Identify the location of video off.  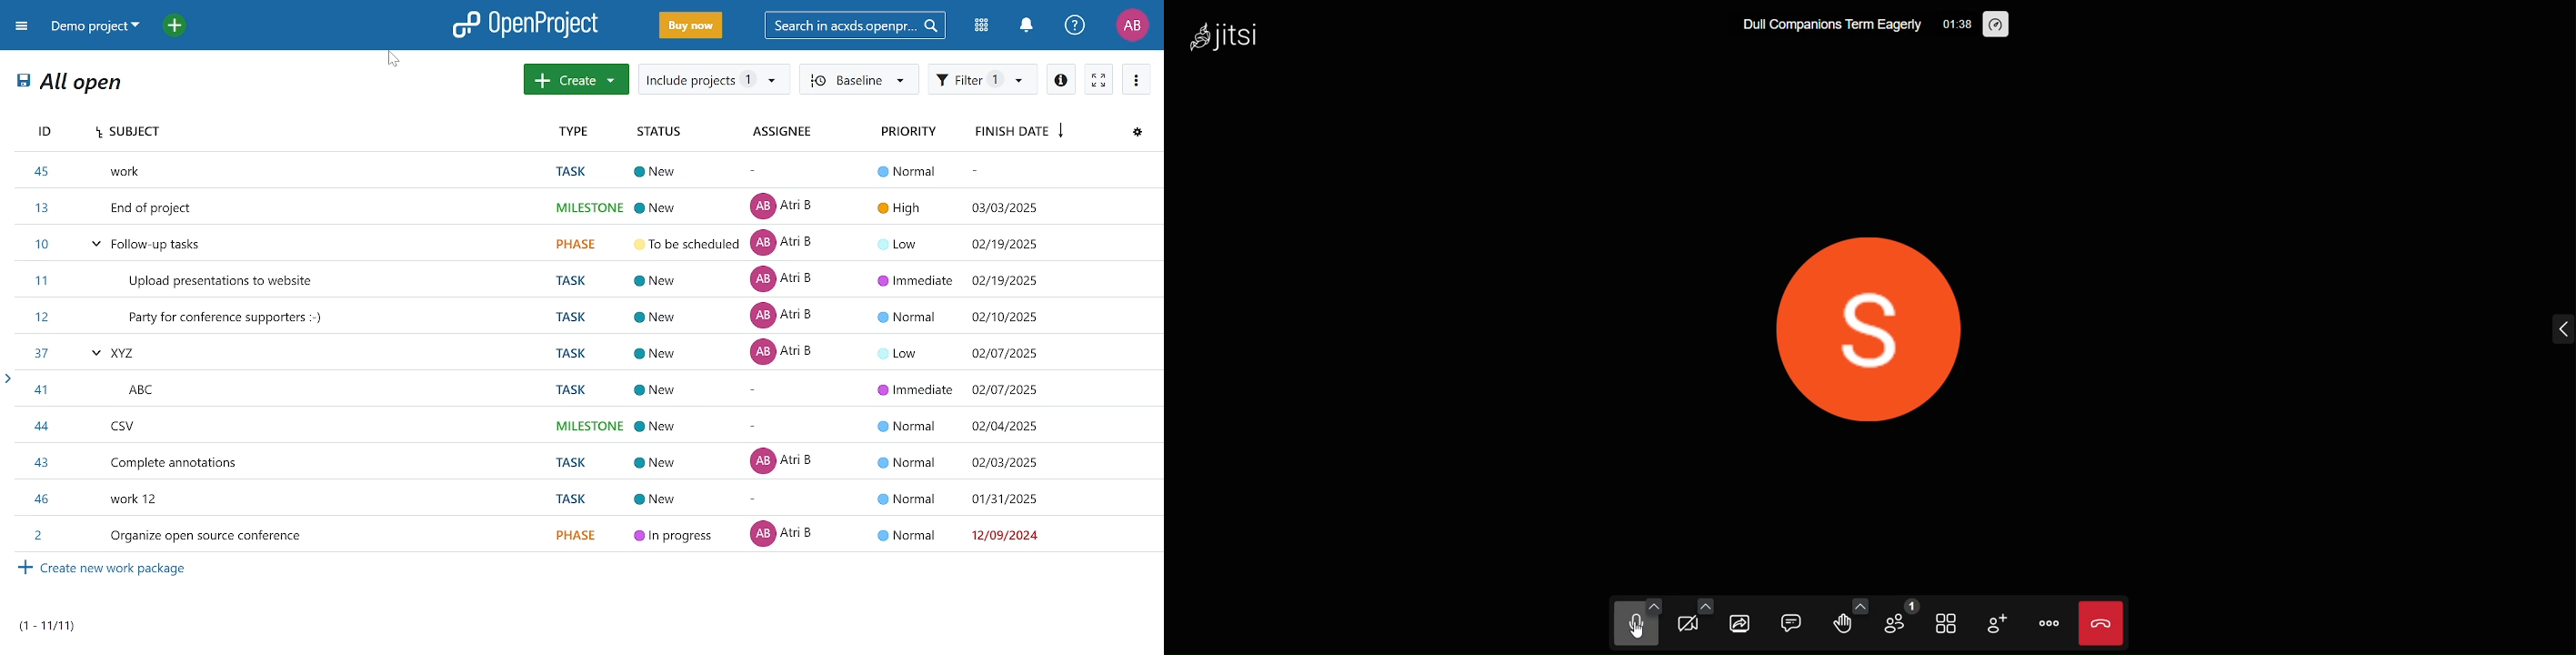
(1688, 626).